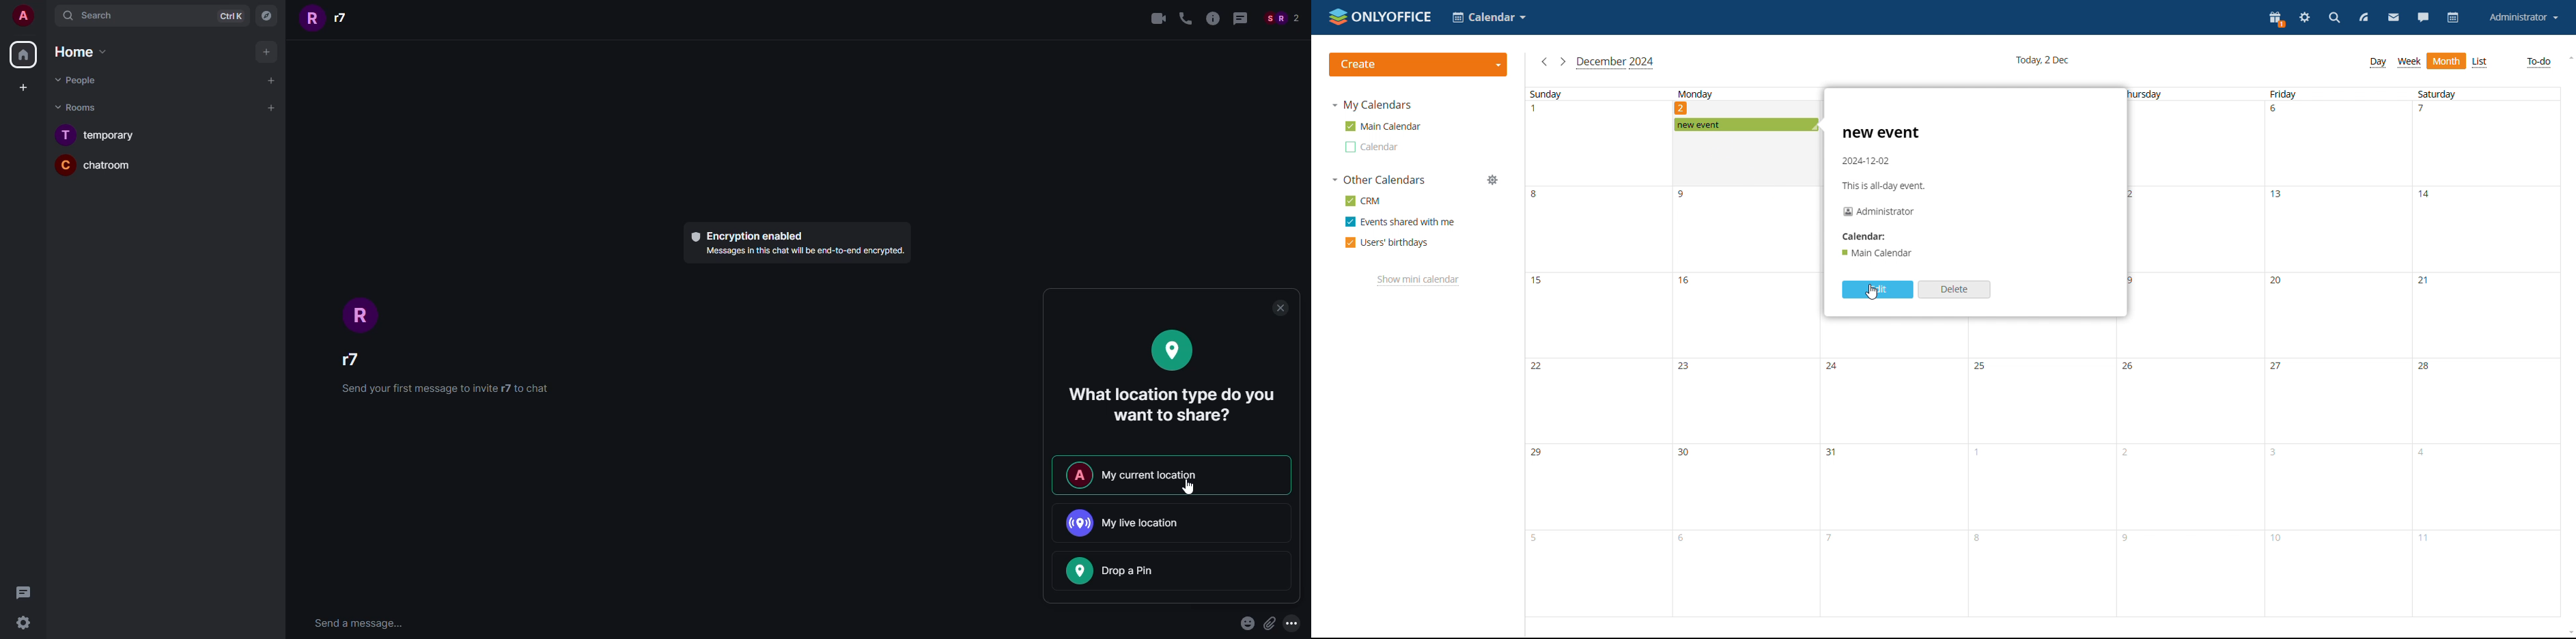 The width and height of the screenshot is (2576, 644). Describe the element at coordinates (2335, 18) in the screenshot. I see `search` at that location.